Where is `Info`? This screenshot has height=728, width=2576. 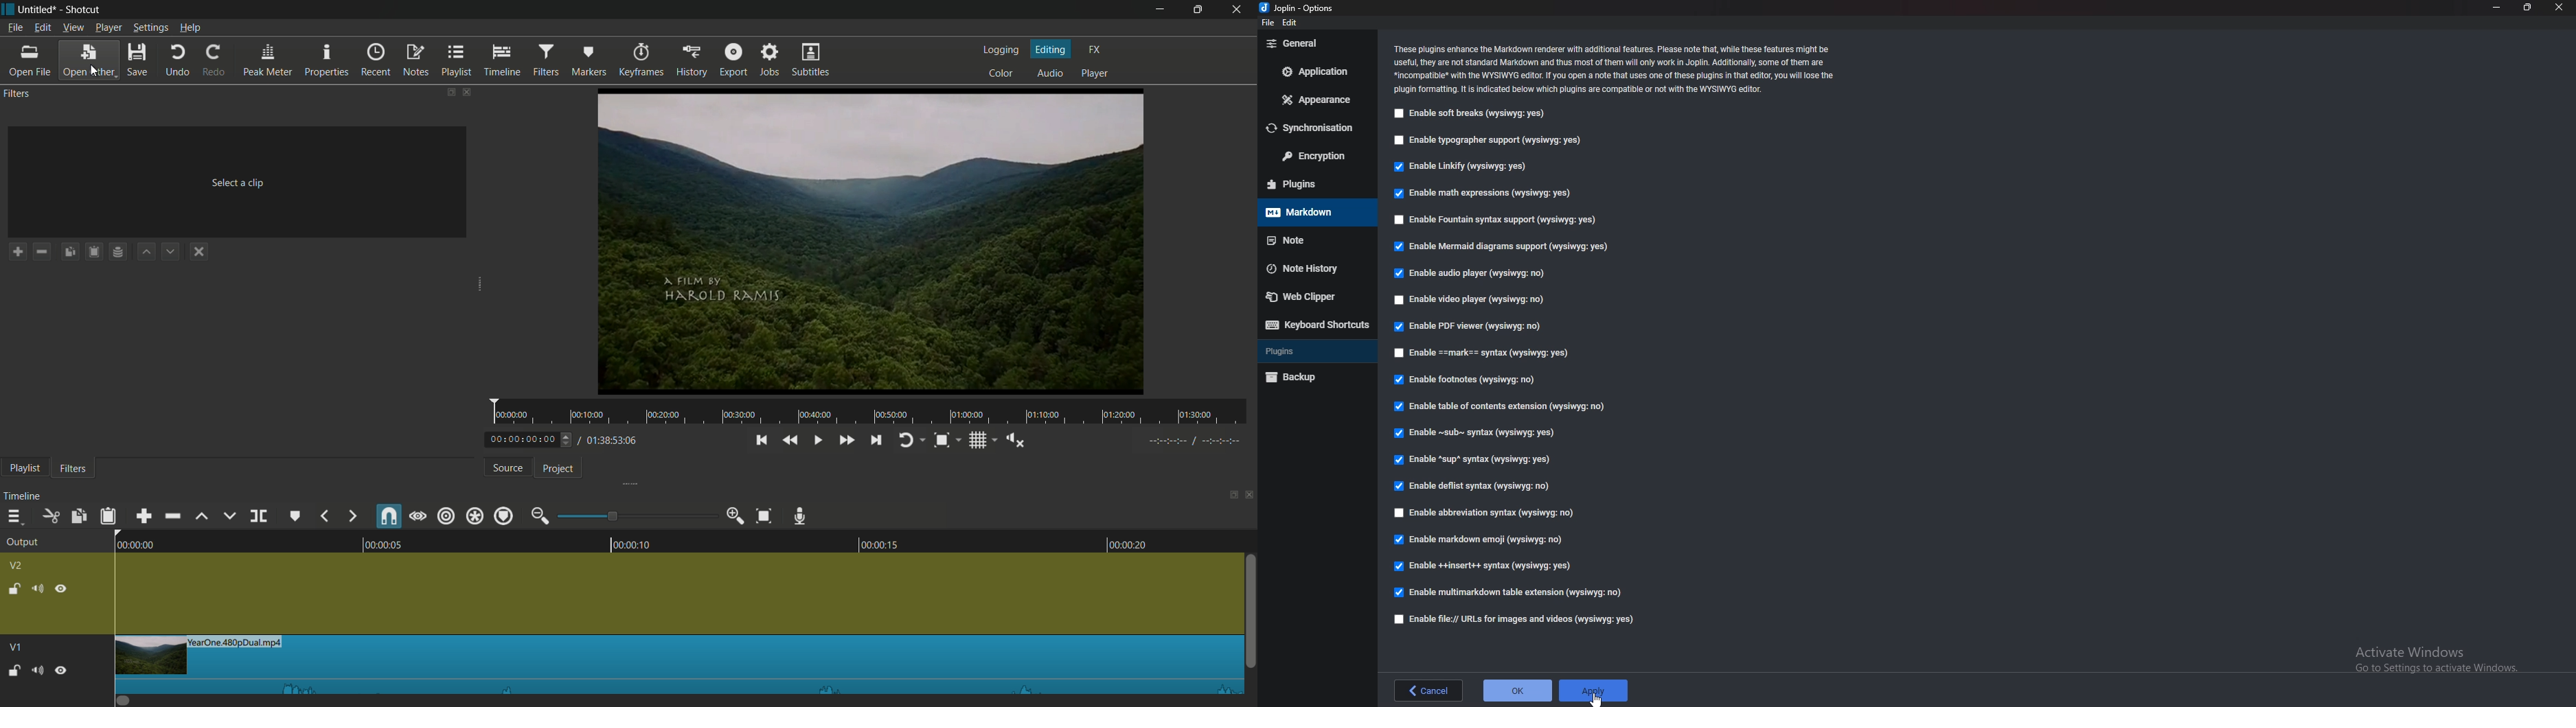 Info is located at coordinates (1623, 70).